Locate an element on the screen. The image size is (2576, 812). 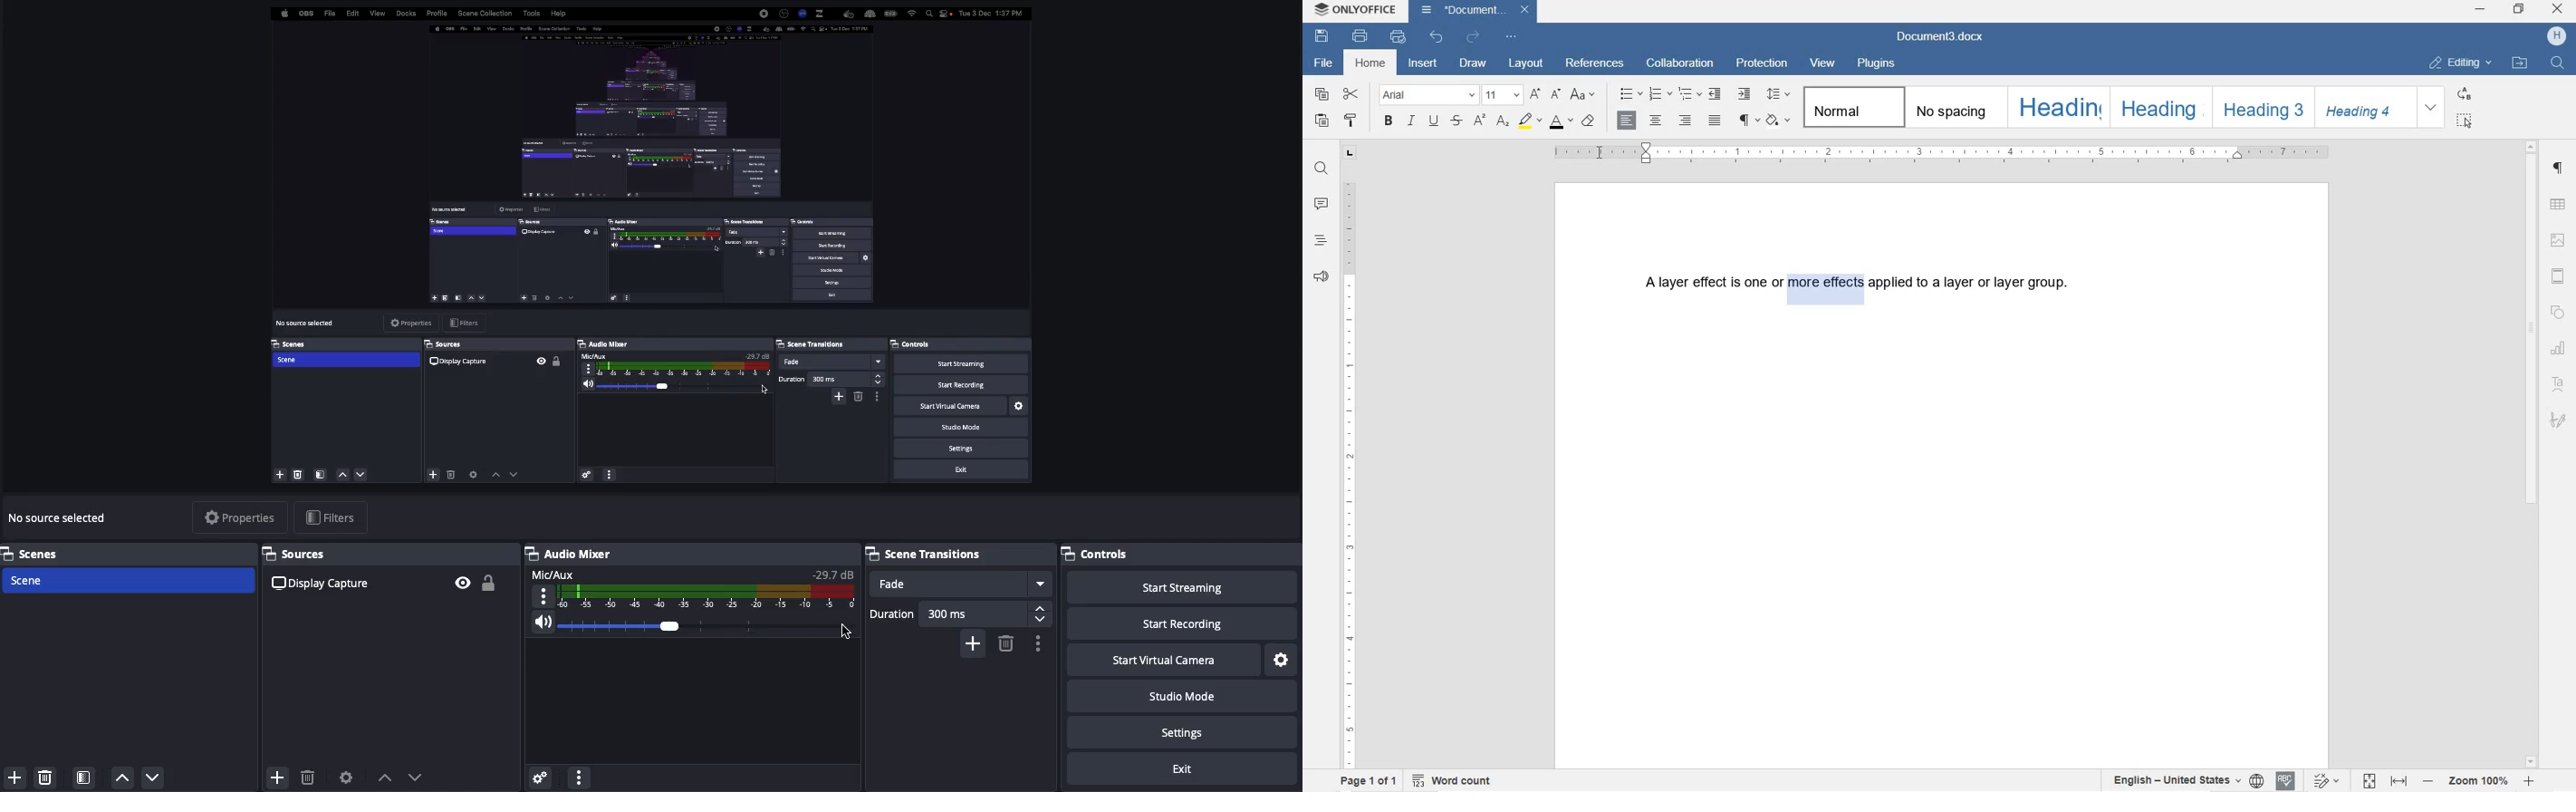
FILE is located at coordinates (1325, 63).